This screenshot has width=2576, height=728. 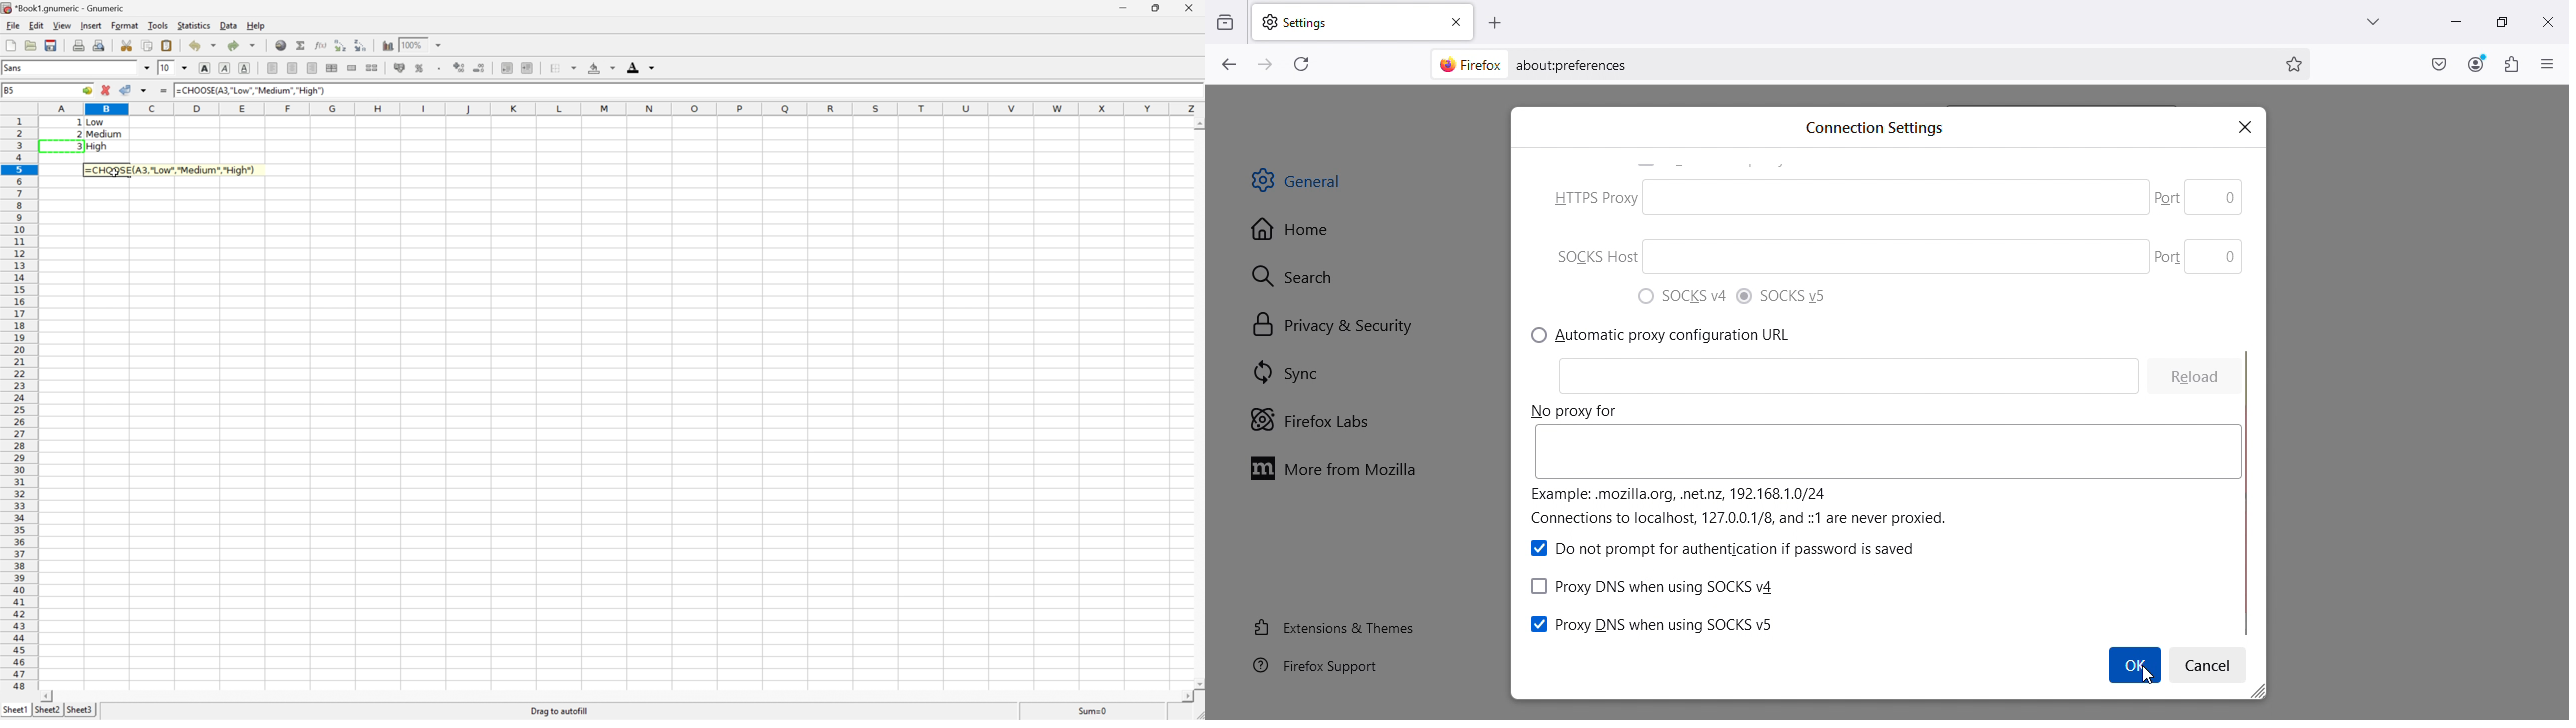 I want to click on Copy selection, so click(x=148, y=46).